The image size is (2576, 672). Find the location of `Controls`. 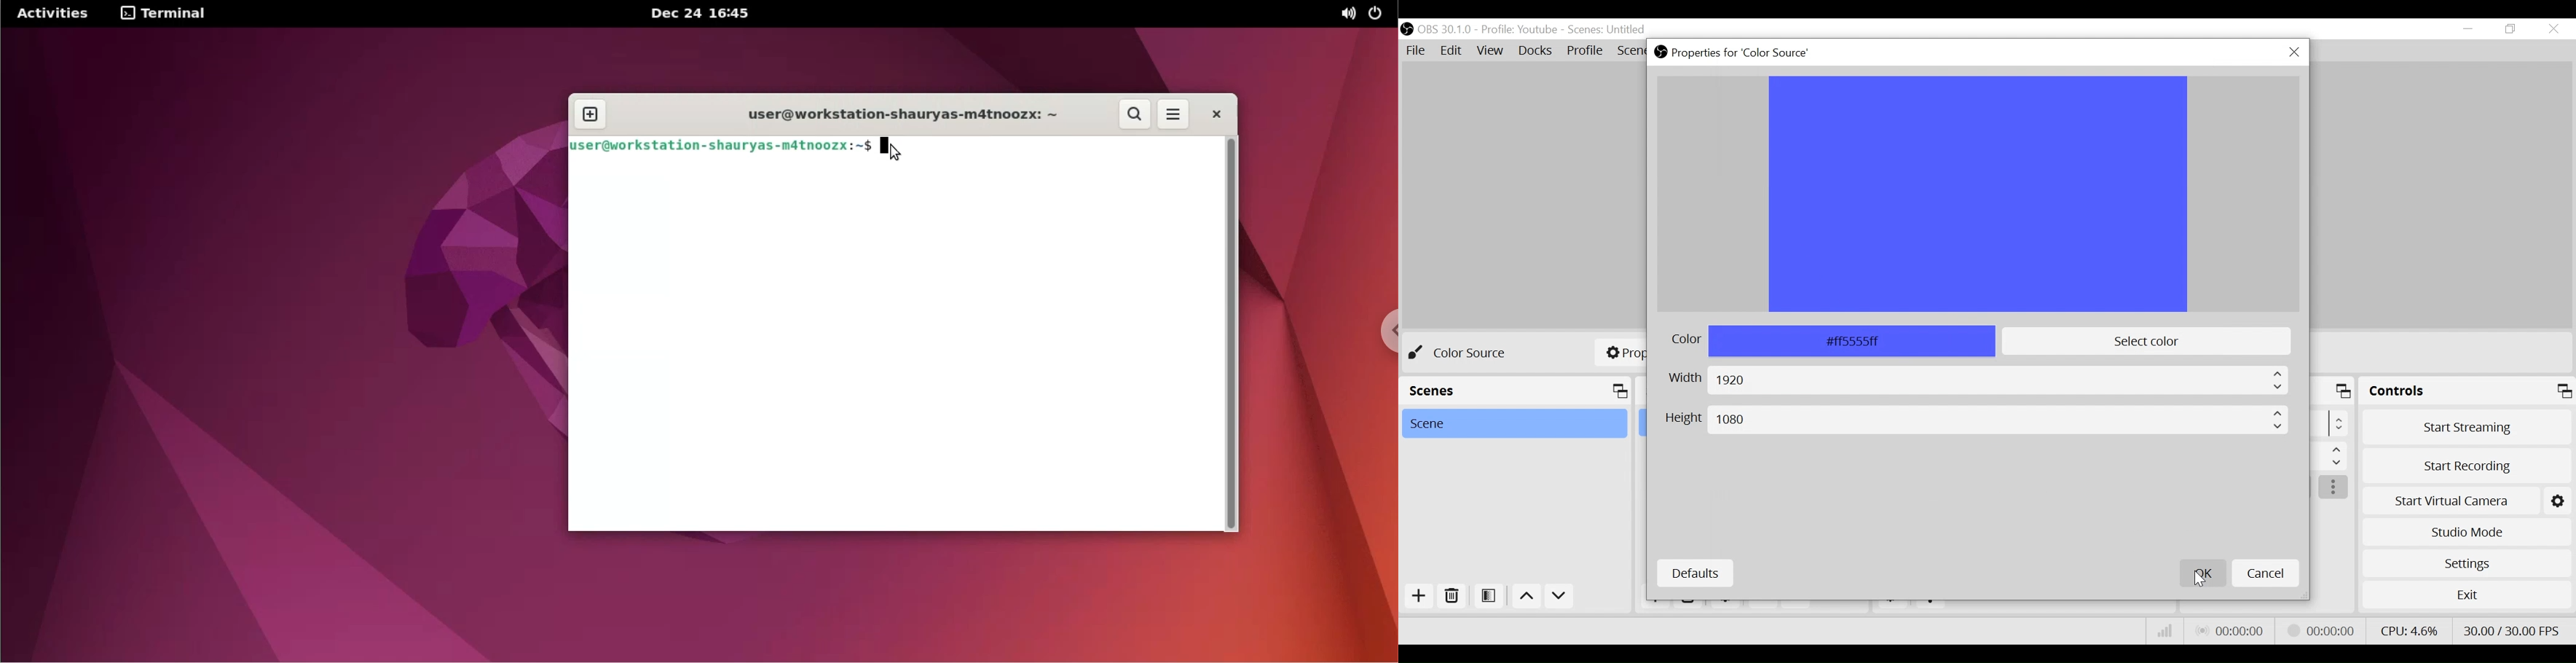

Controls is located at coordinates (2468, 393).